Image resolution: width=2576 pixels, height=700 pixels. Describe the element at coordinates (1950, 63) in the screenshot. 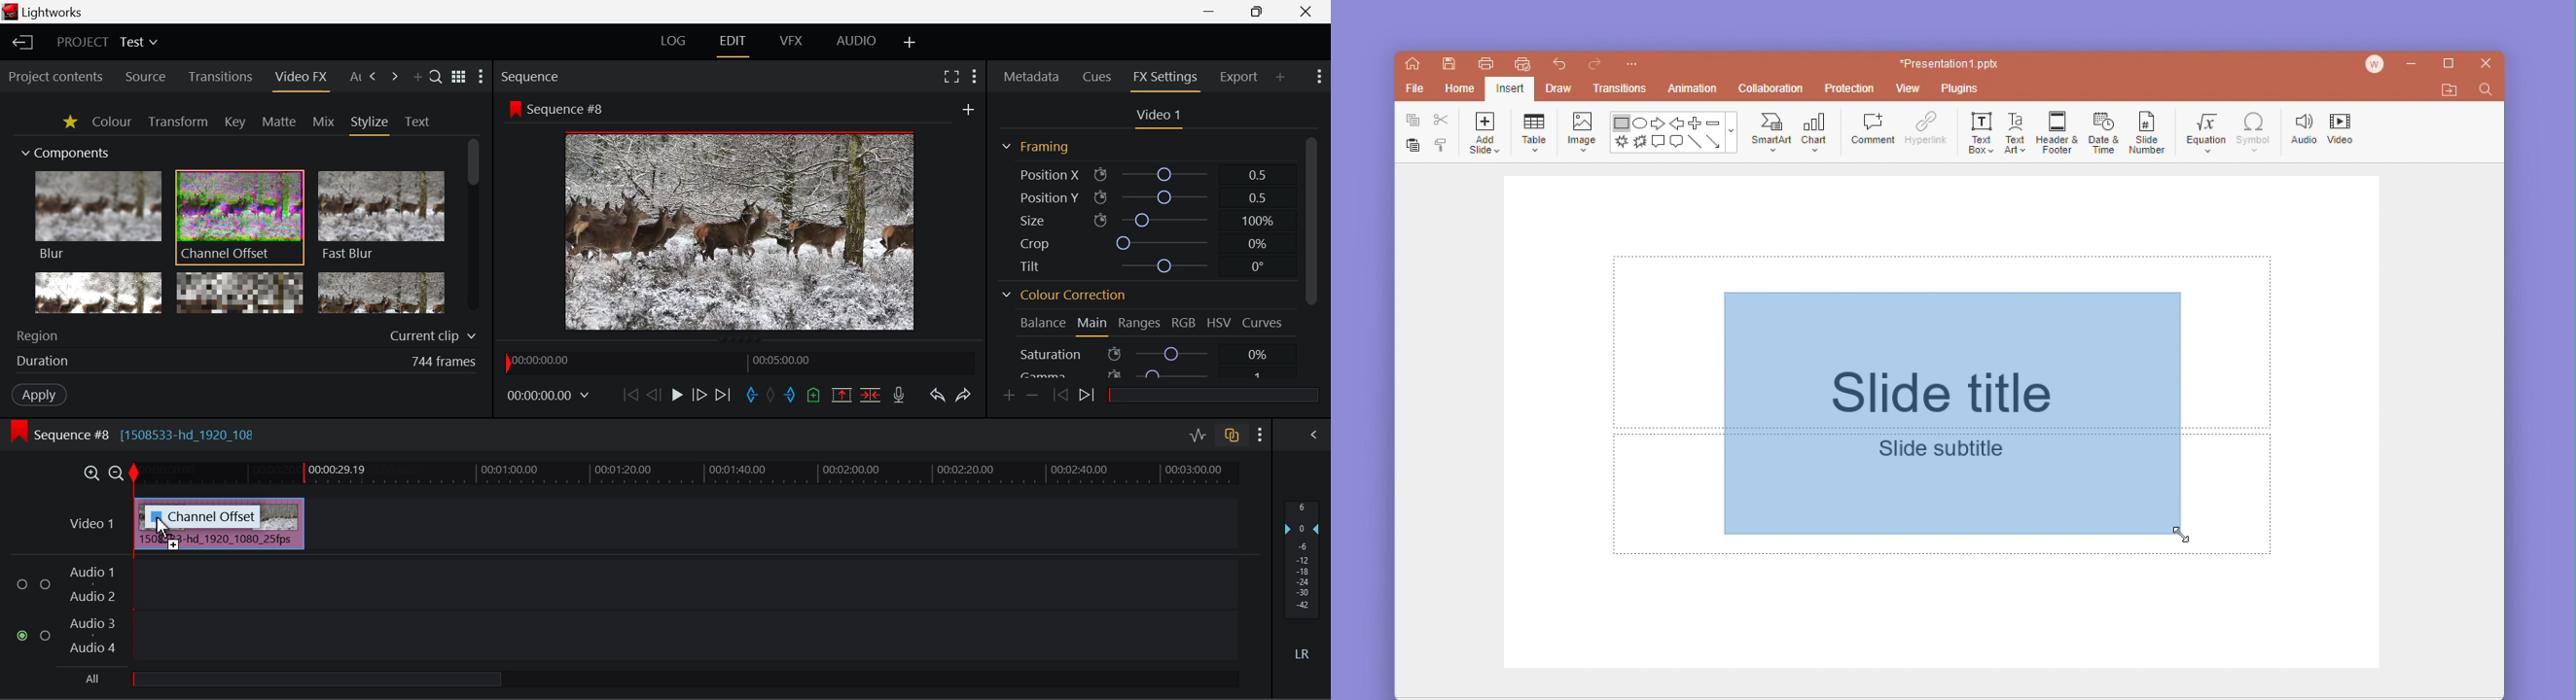

I see `*Presentation1 ppt` at that location.